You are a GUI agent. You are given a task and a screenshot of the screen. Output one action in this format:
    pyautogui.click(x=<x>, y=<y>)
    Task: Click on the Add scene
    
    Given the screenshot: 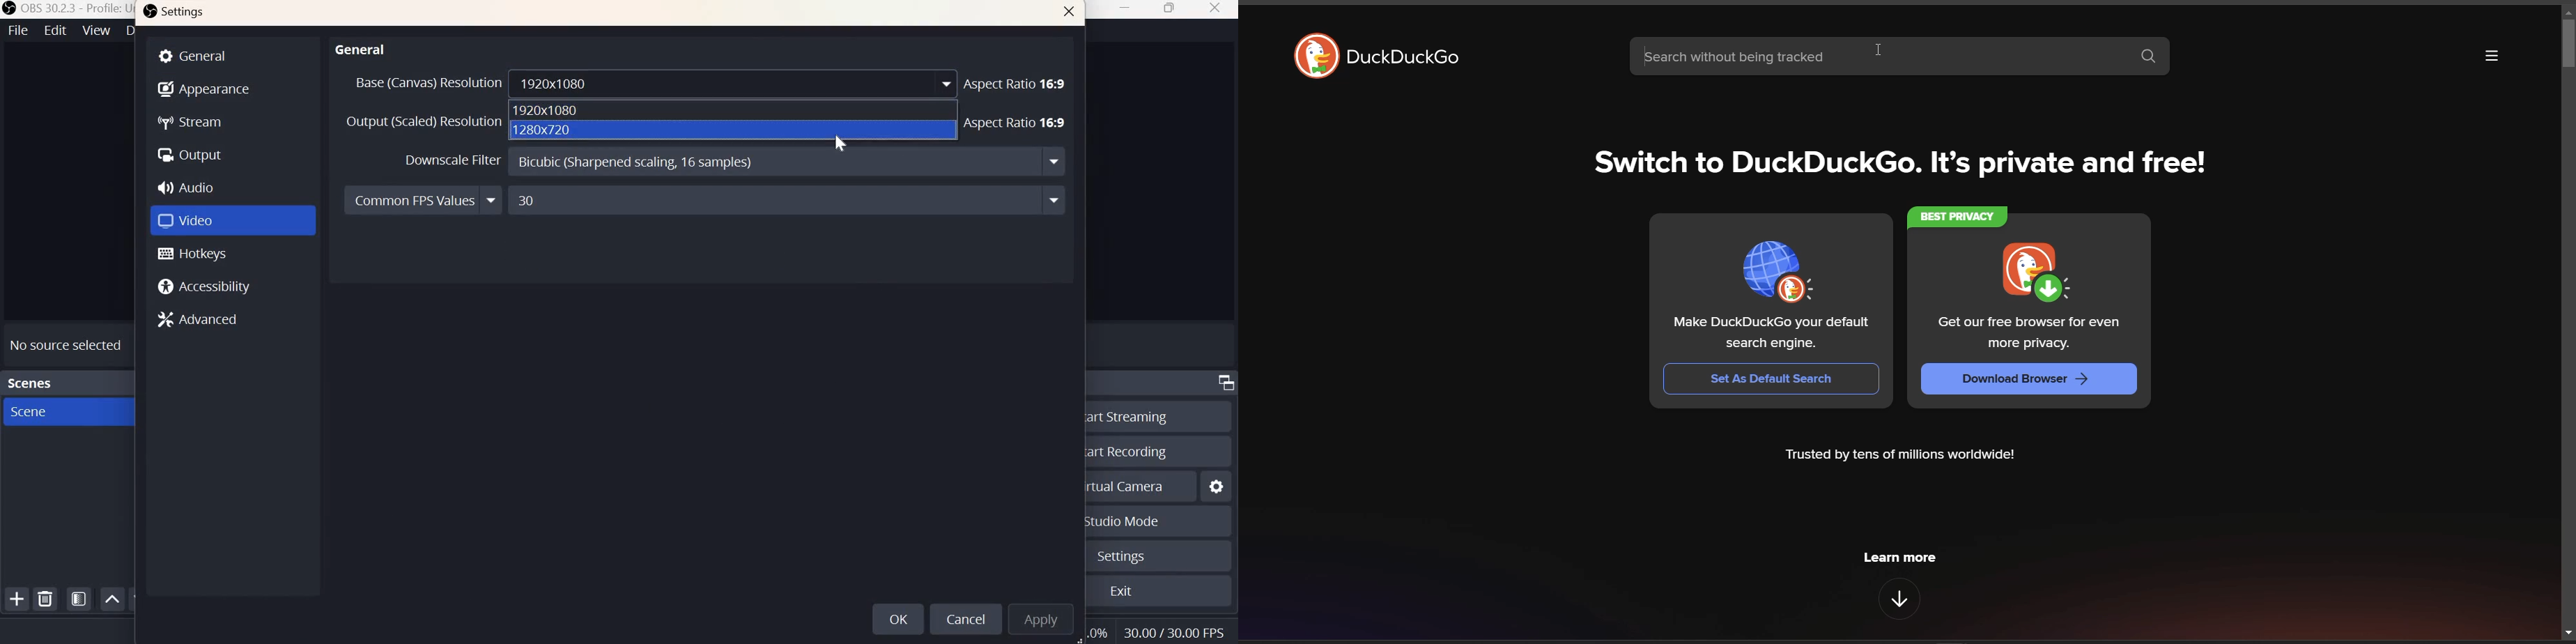 What is the action you would take?
    pyautogui.click(x=17, y=600)
    